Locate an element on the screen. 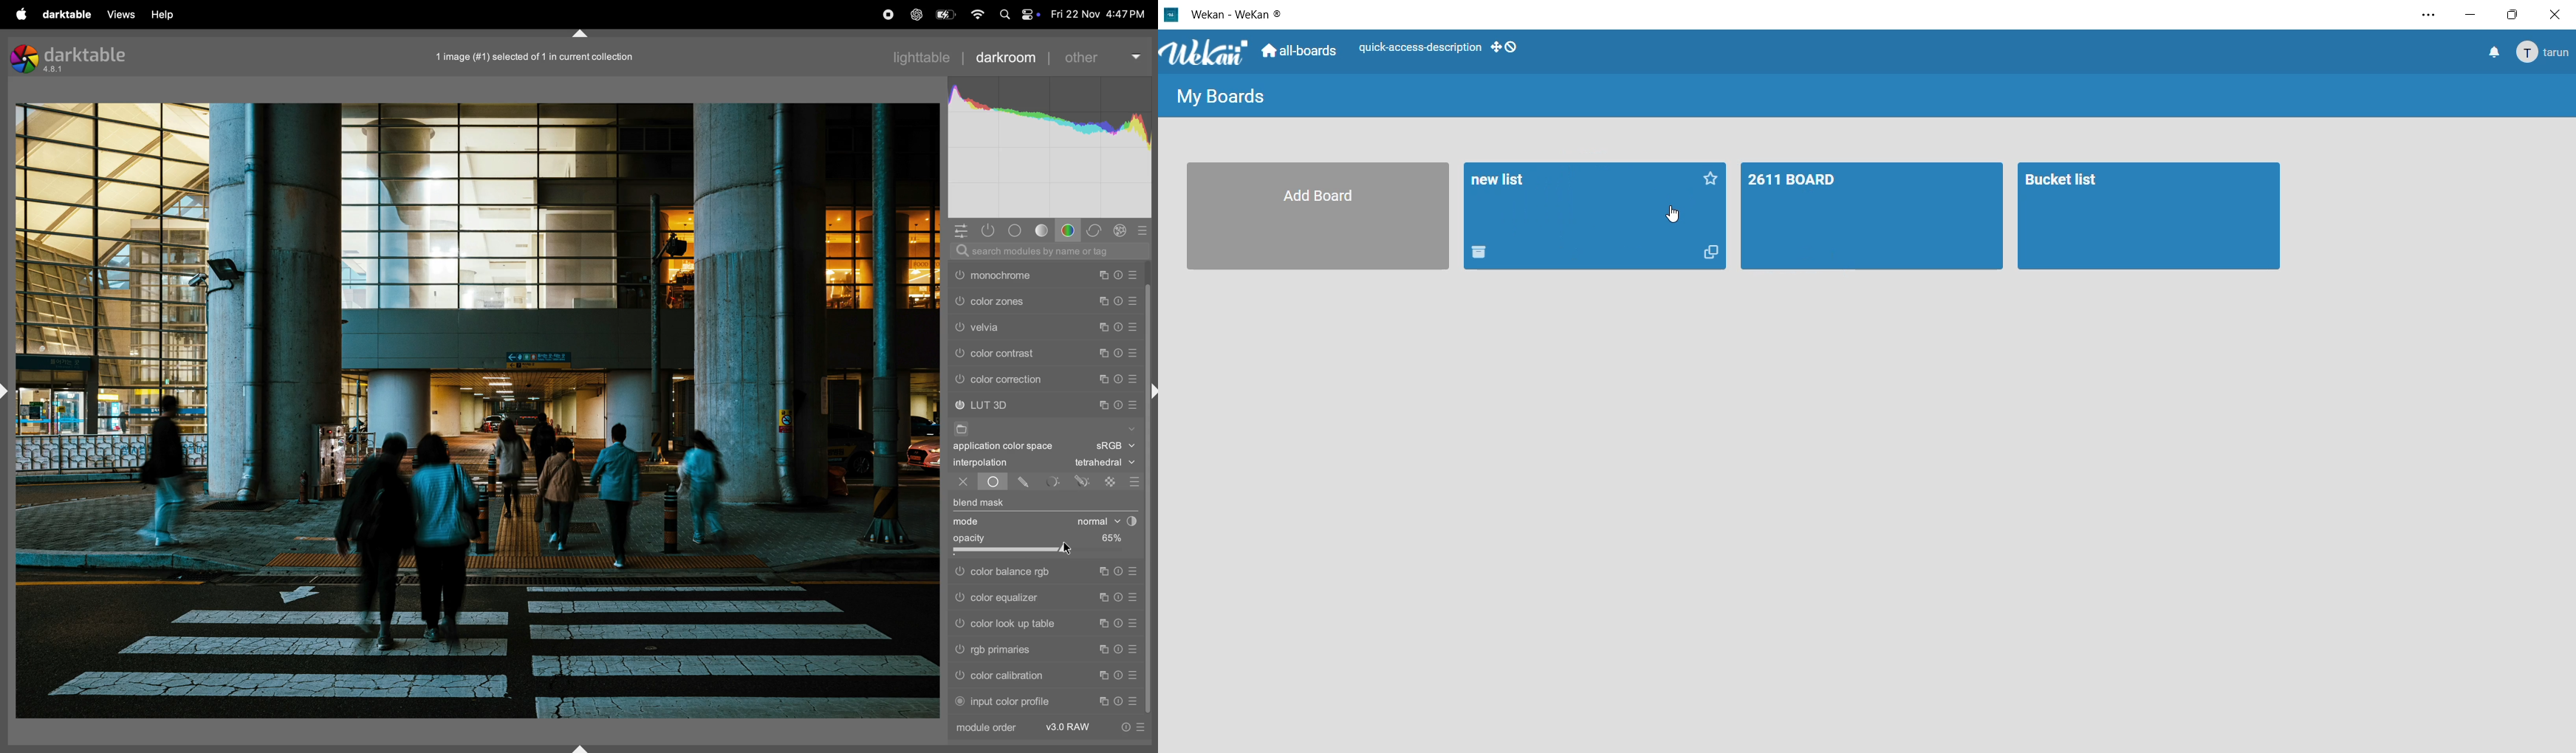  board title is located at coordinates (1504, 182).